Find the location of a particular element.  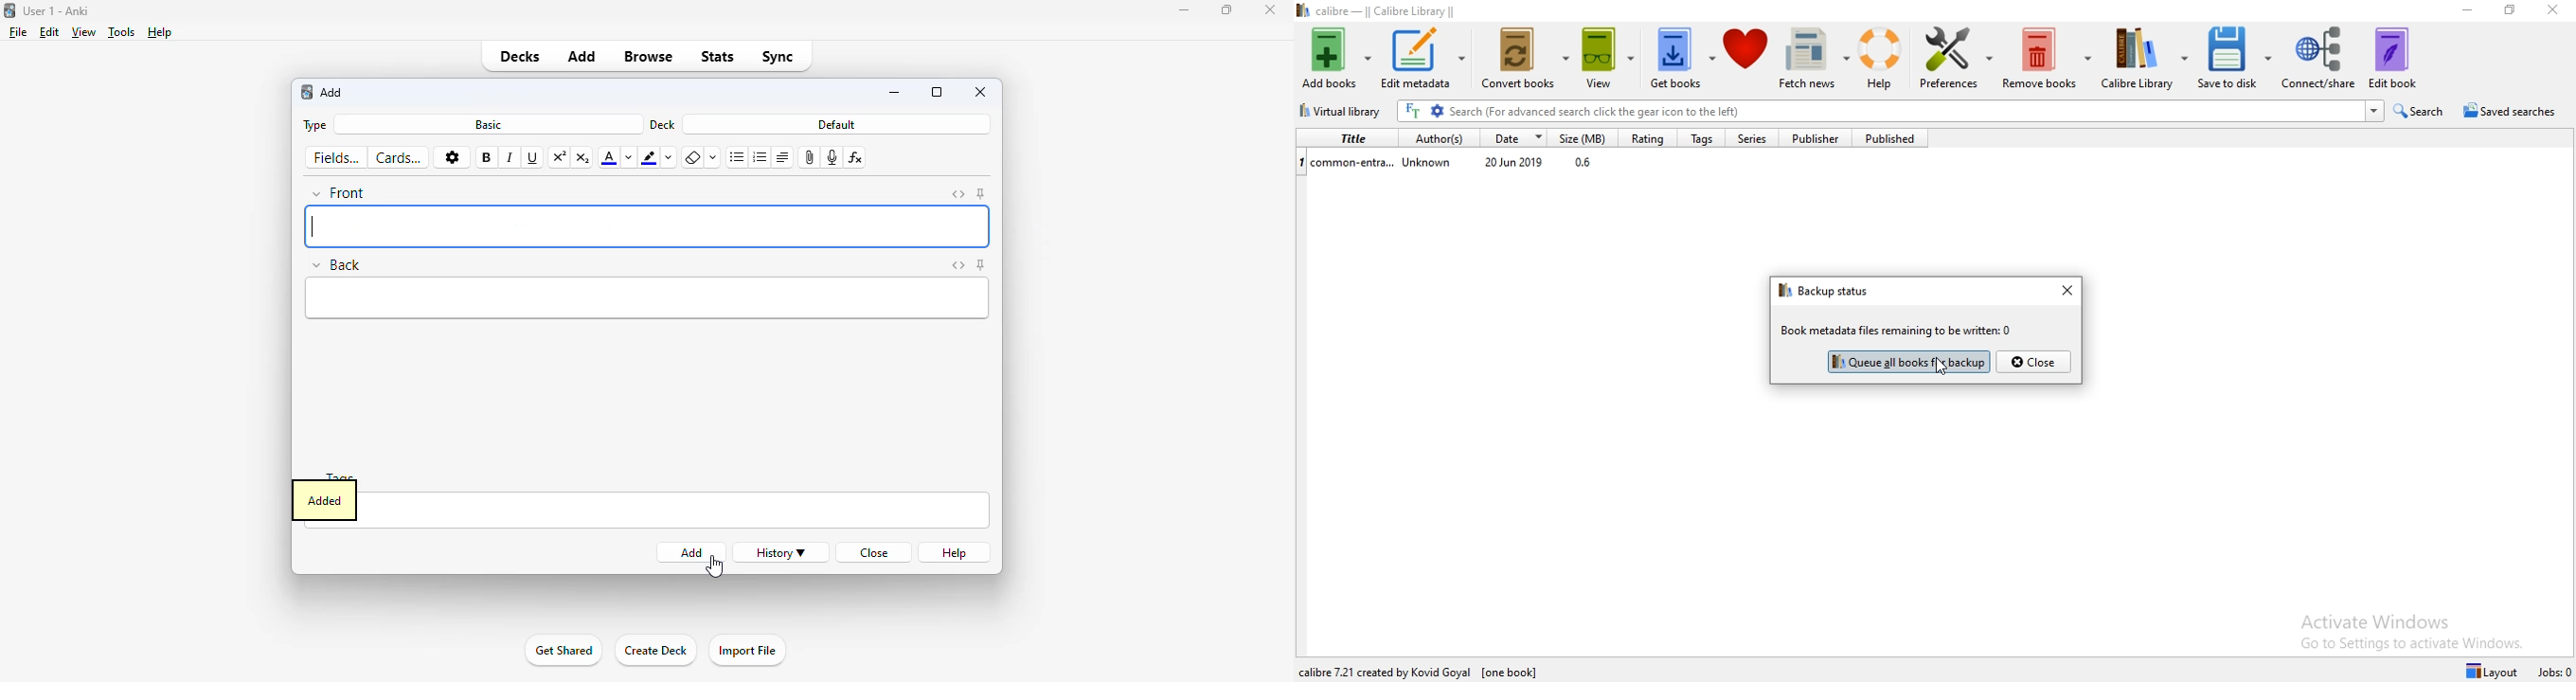

stats is located at coordinates (717, 57).